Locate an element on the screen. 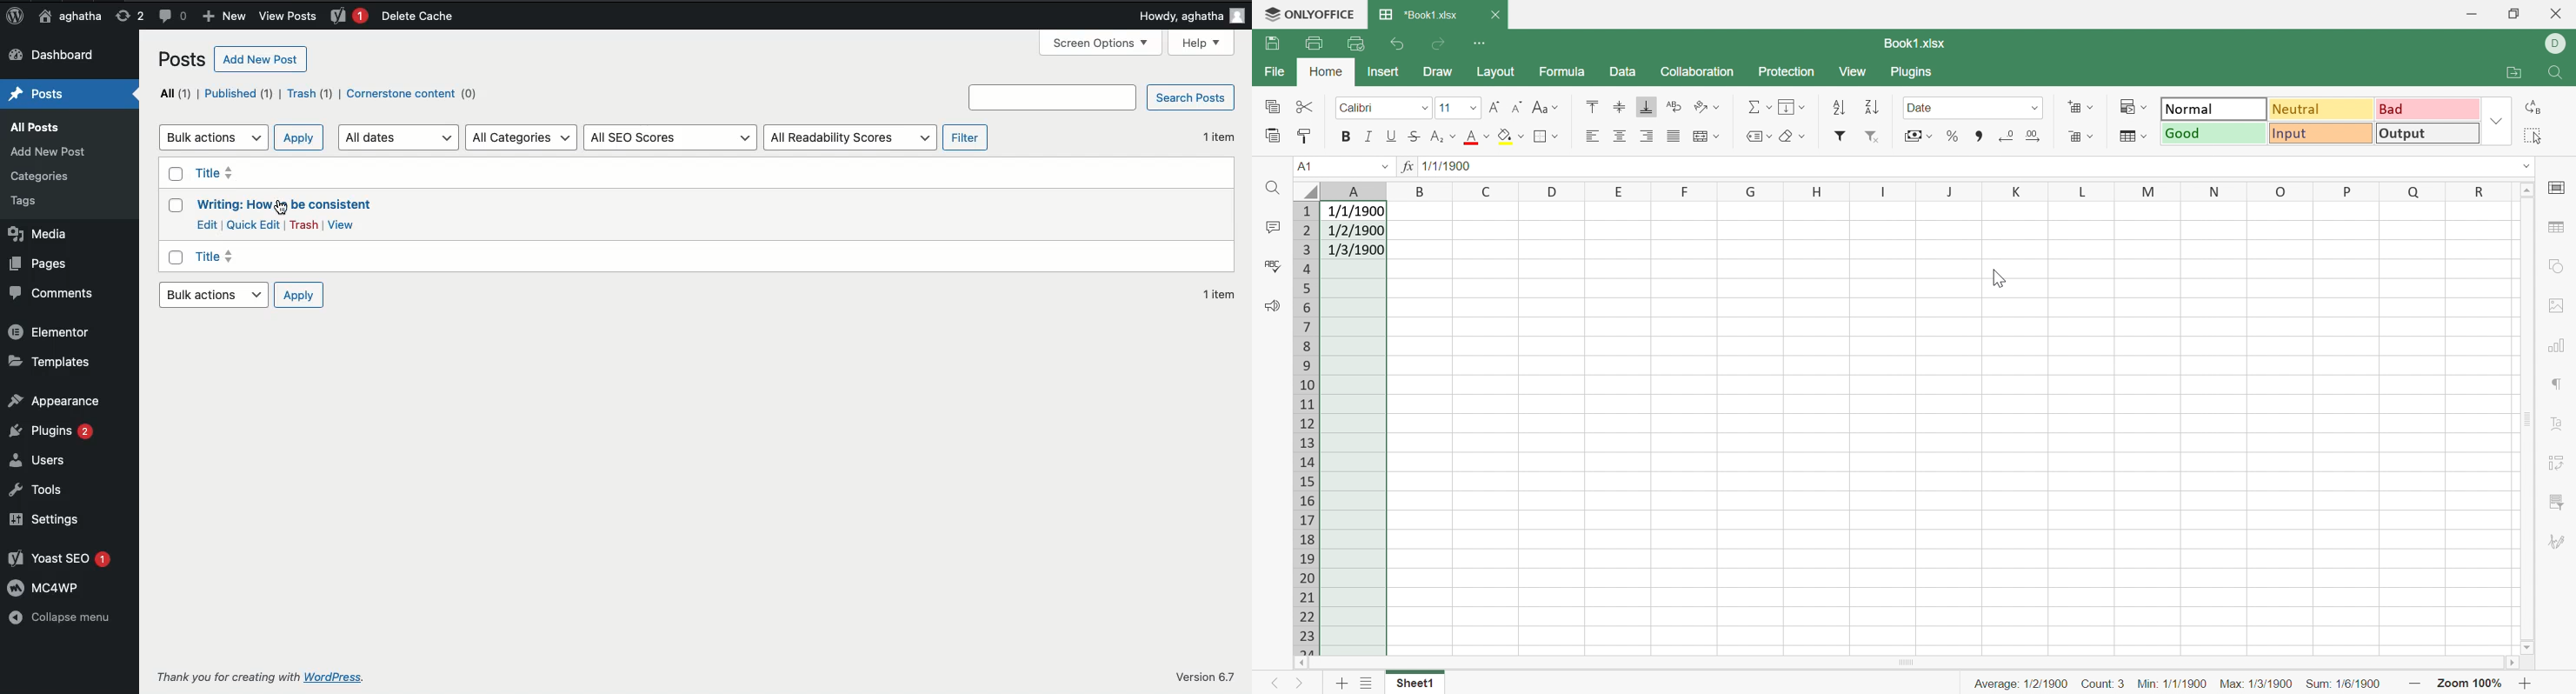 This screenshot has width=2576, height=700. Sum: 1/6/1900 is located at coordinates (2344, 684).